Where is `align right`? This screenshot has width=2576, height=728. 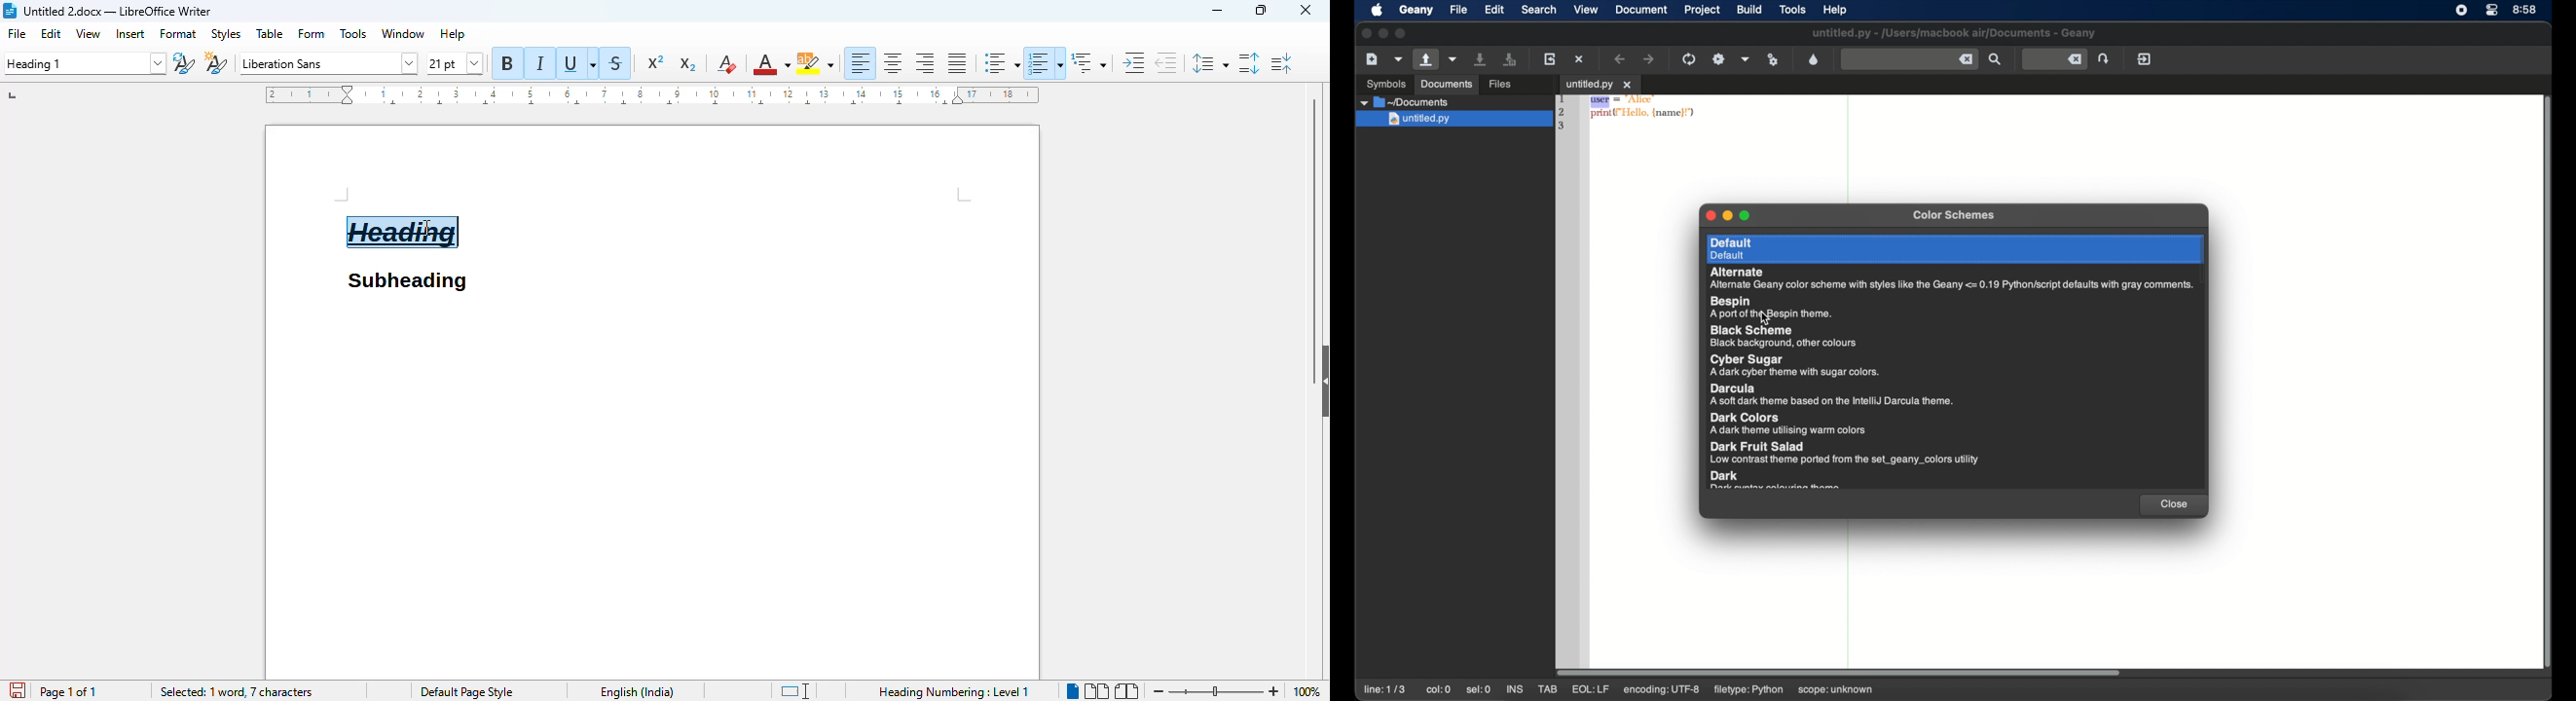
align right is located at coordinates (925, 62).